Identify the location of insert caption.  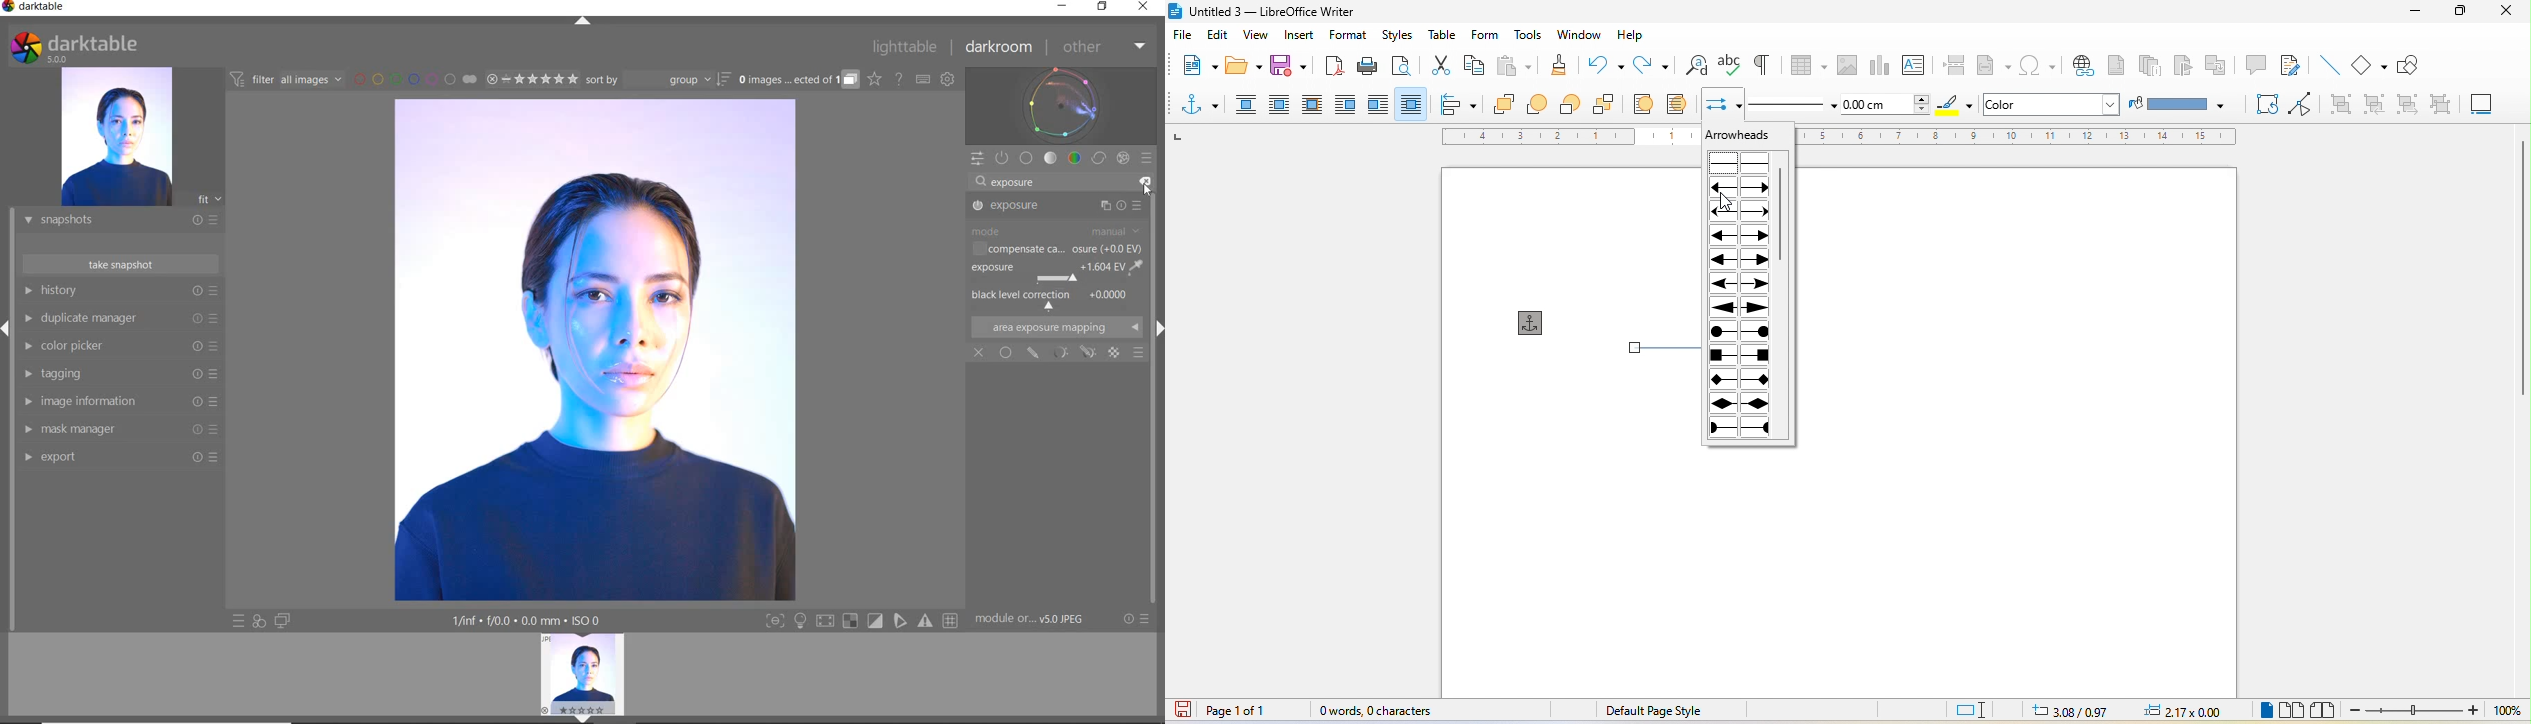
(2480, 102).